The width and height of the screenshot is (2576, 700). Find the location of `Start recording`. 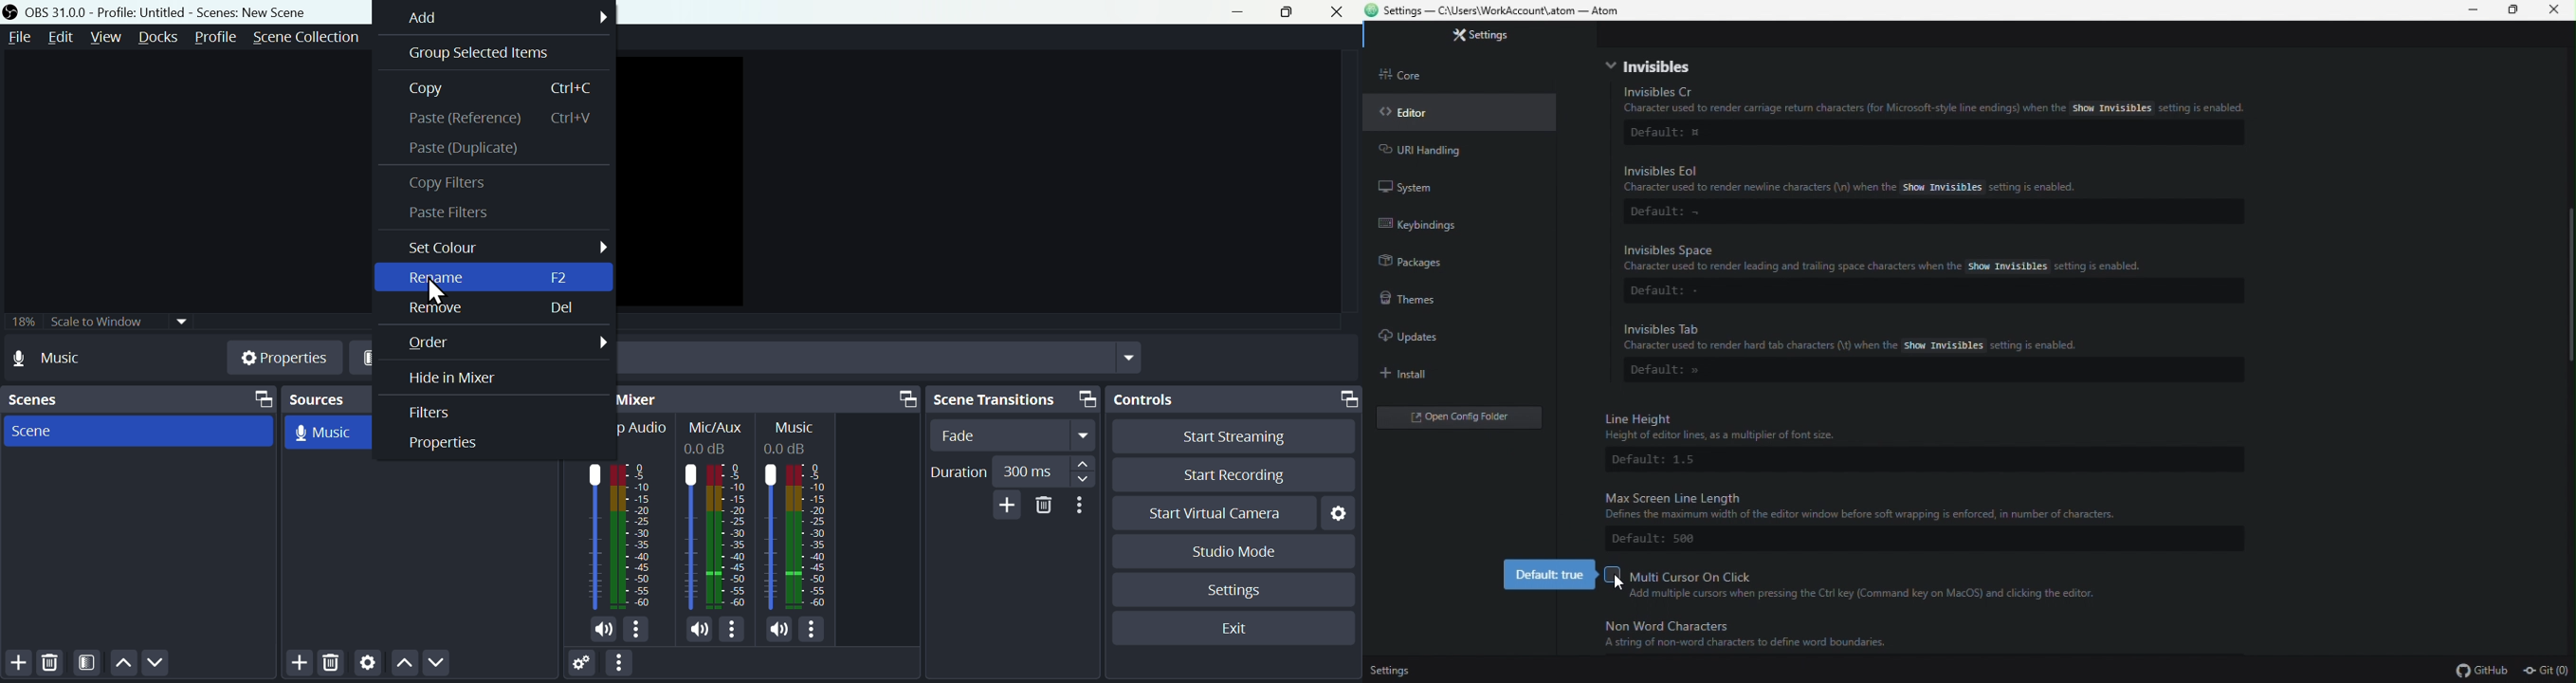

Start recording is located at coordinates (1233, 471).